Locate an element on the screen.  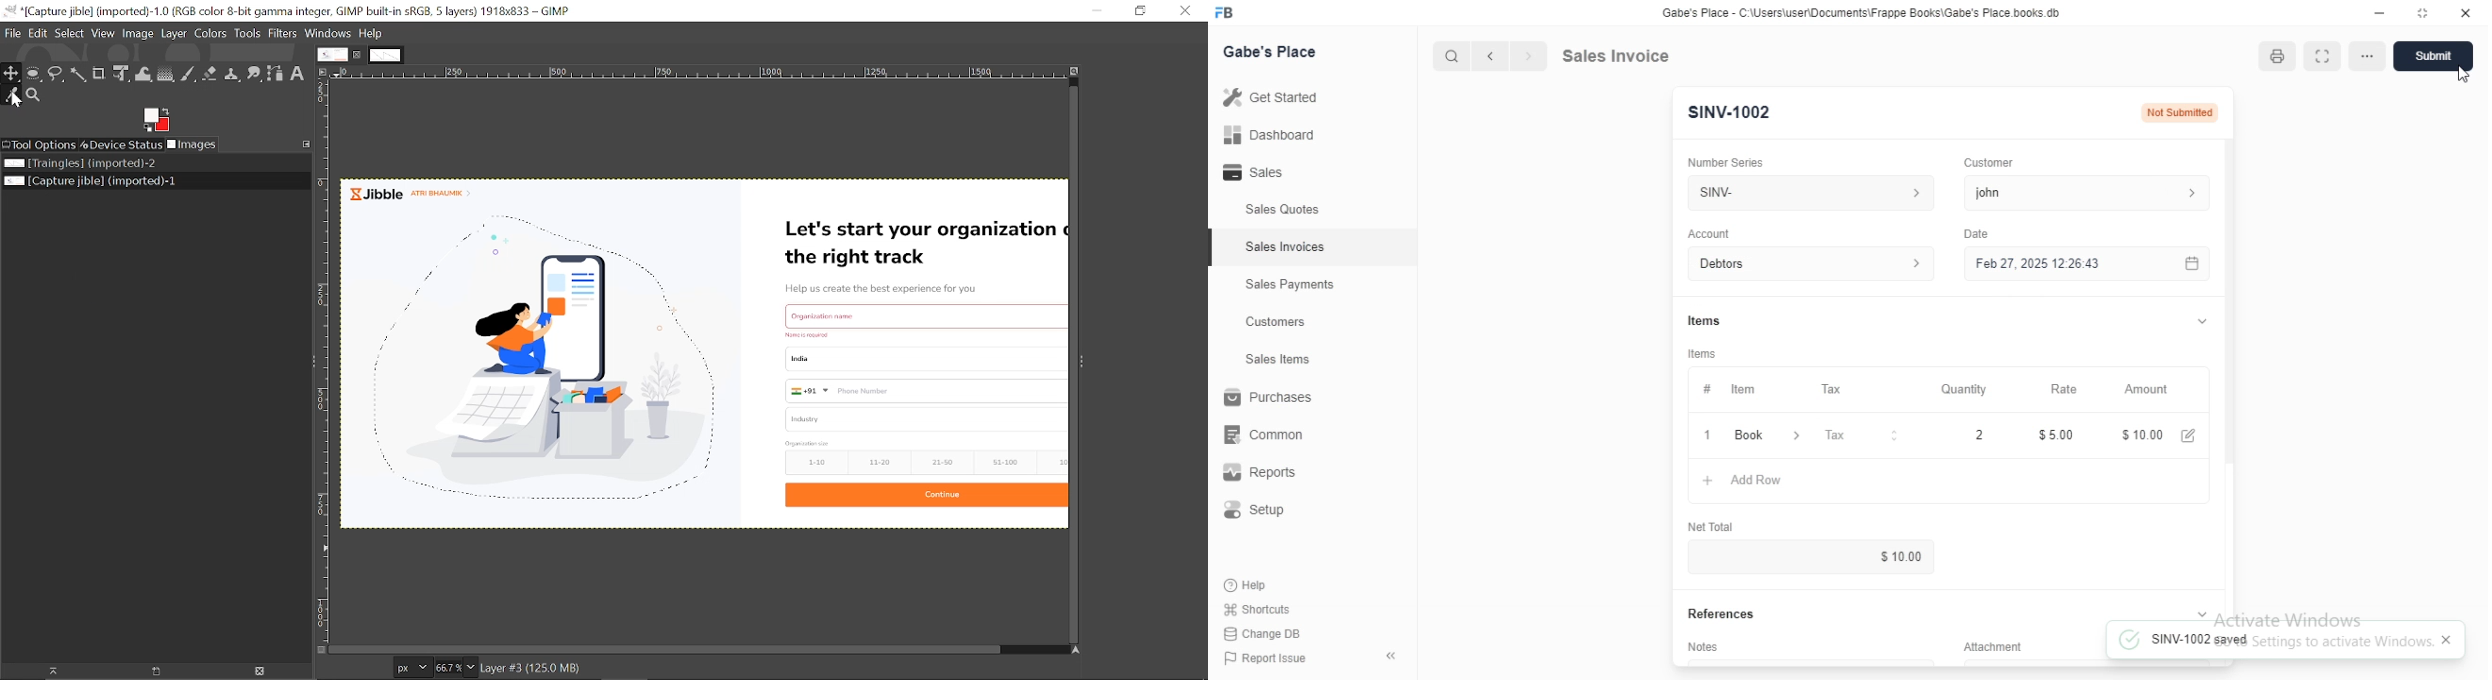
Tax is located at coordinates (1864, 436).